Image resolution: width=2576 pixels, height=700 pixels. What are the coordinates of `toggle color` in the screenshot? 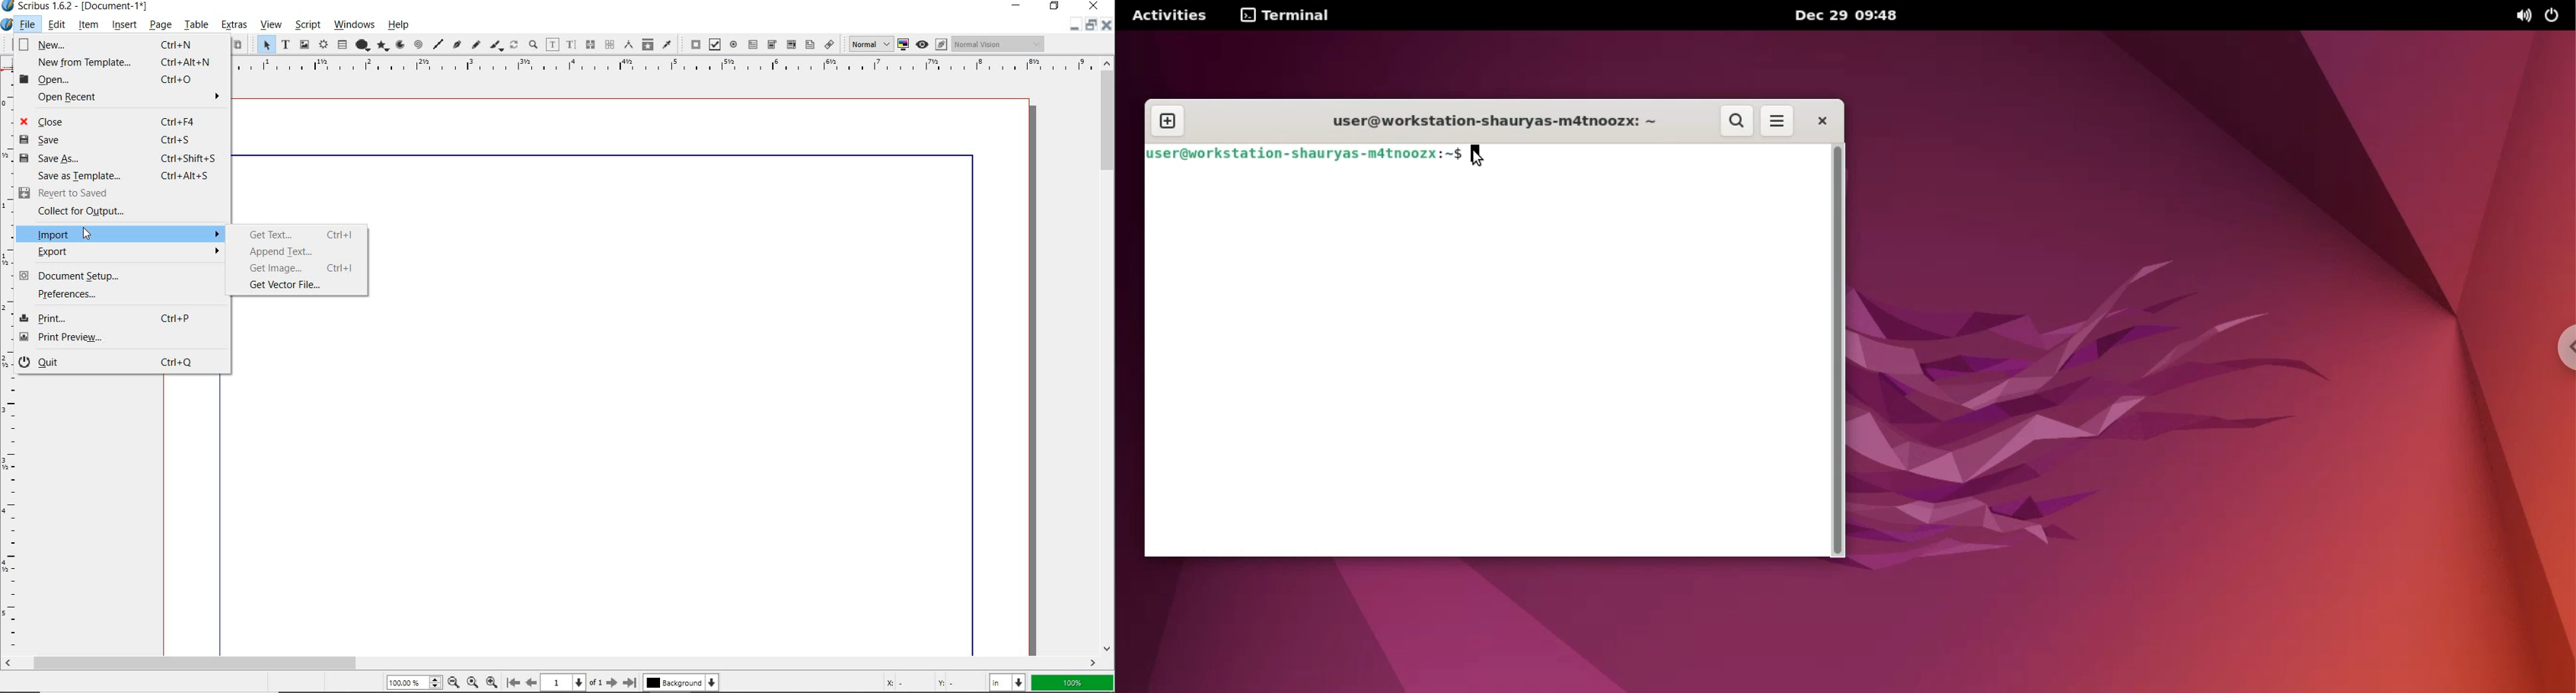 It's located at (904, 44).